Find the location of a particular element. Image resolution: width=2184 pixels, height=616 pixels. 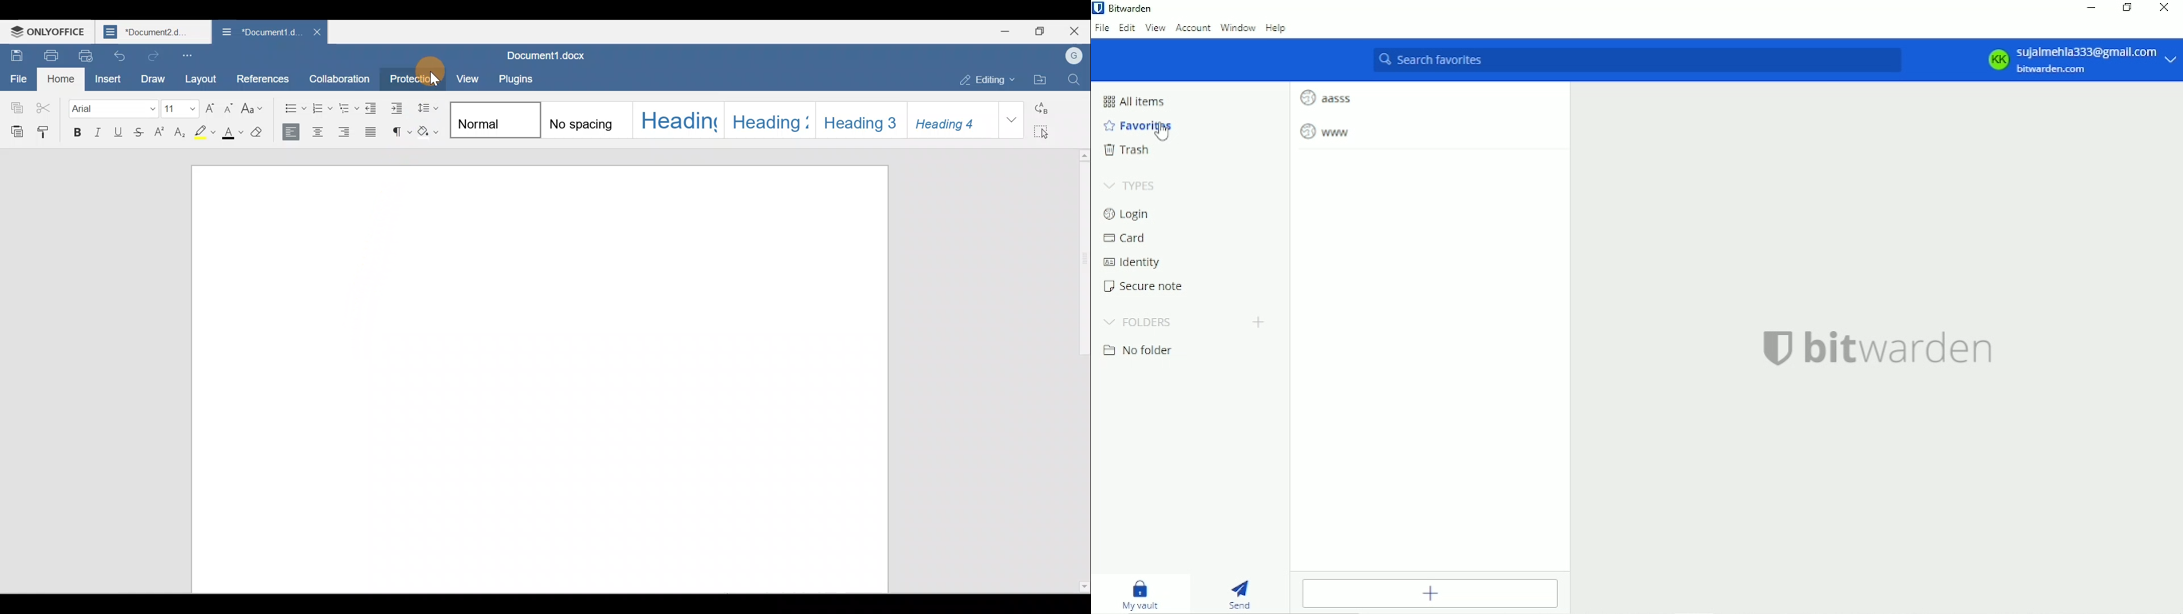

All items is located at coordinates (1137, 102).